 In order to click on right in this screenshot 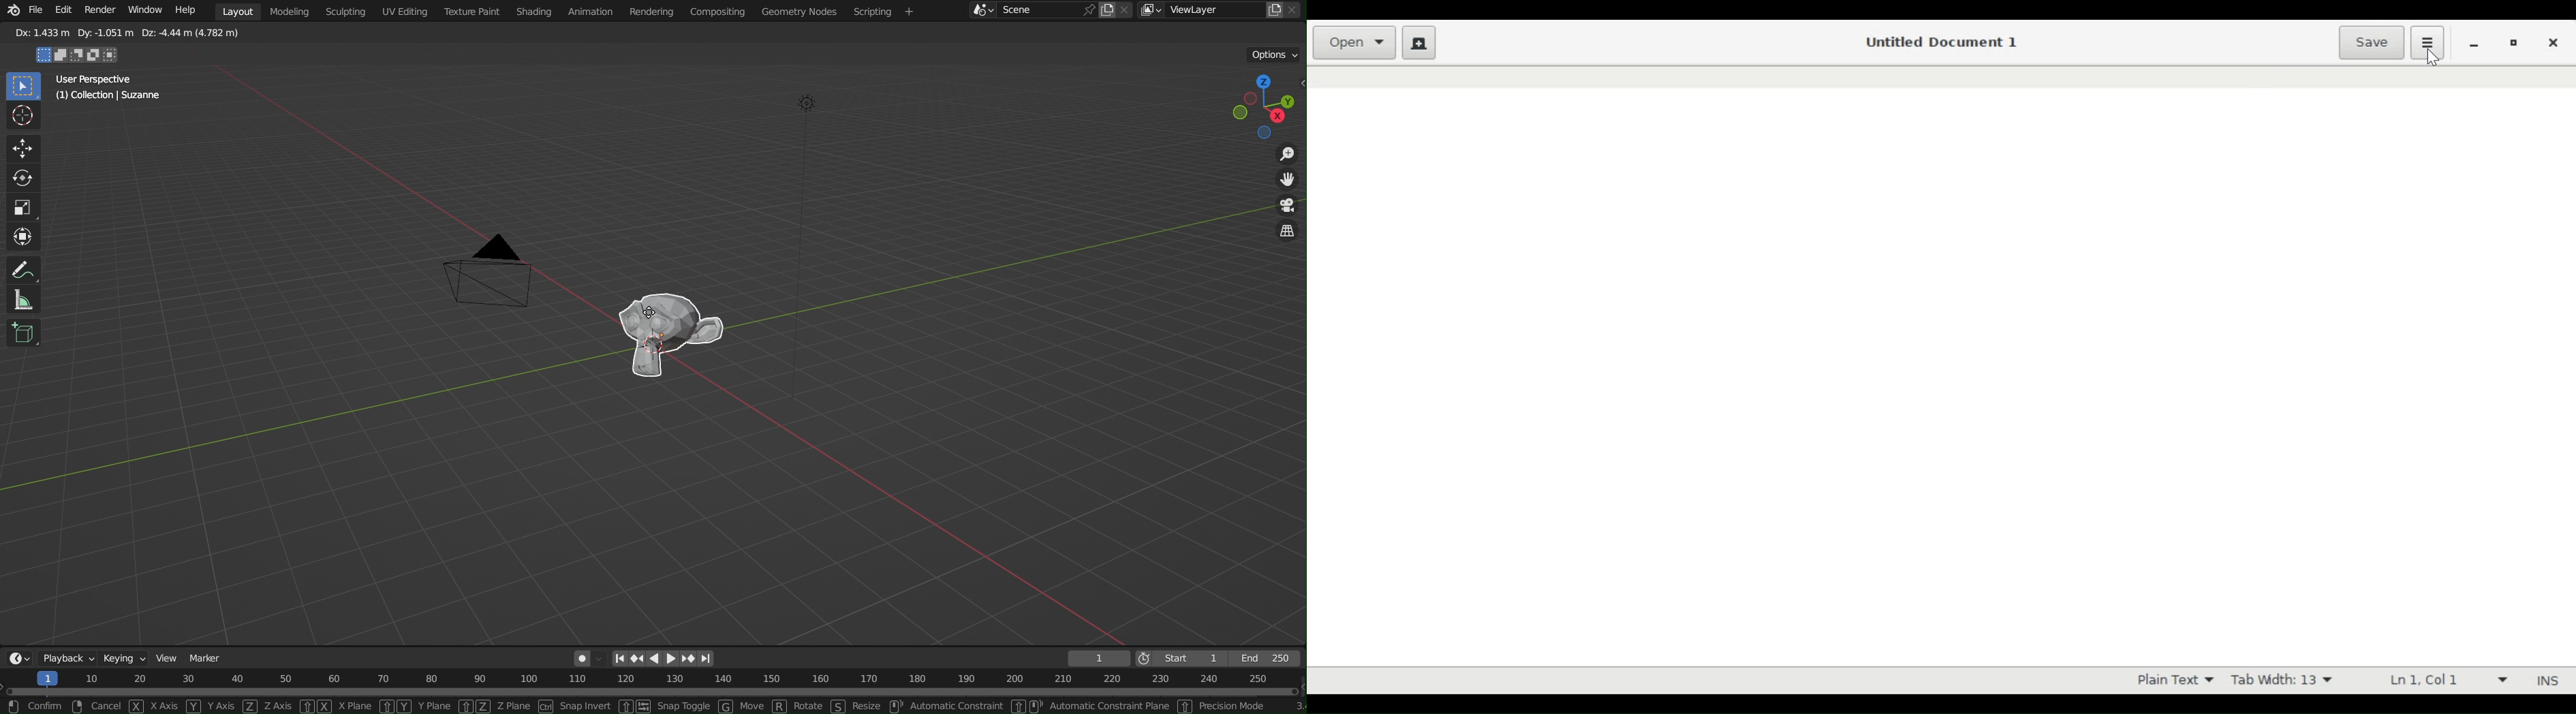, I will do `click(673, 657)`.